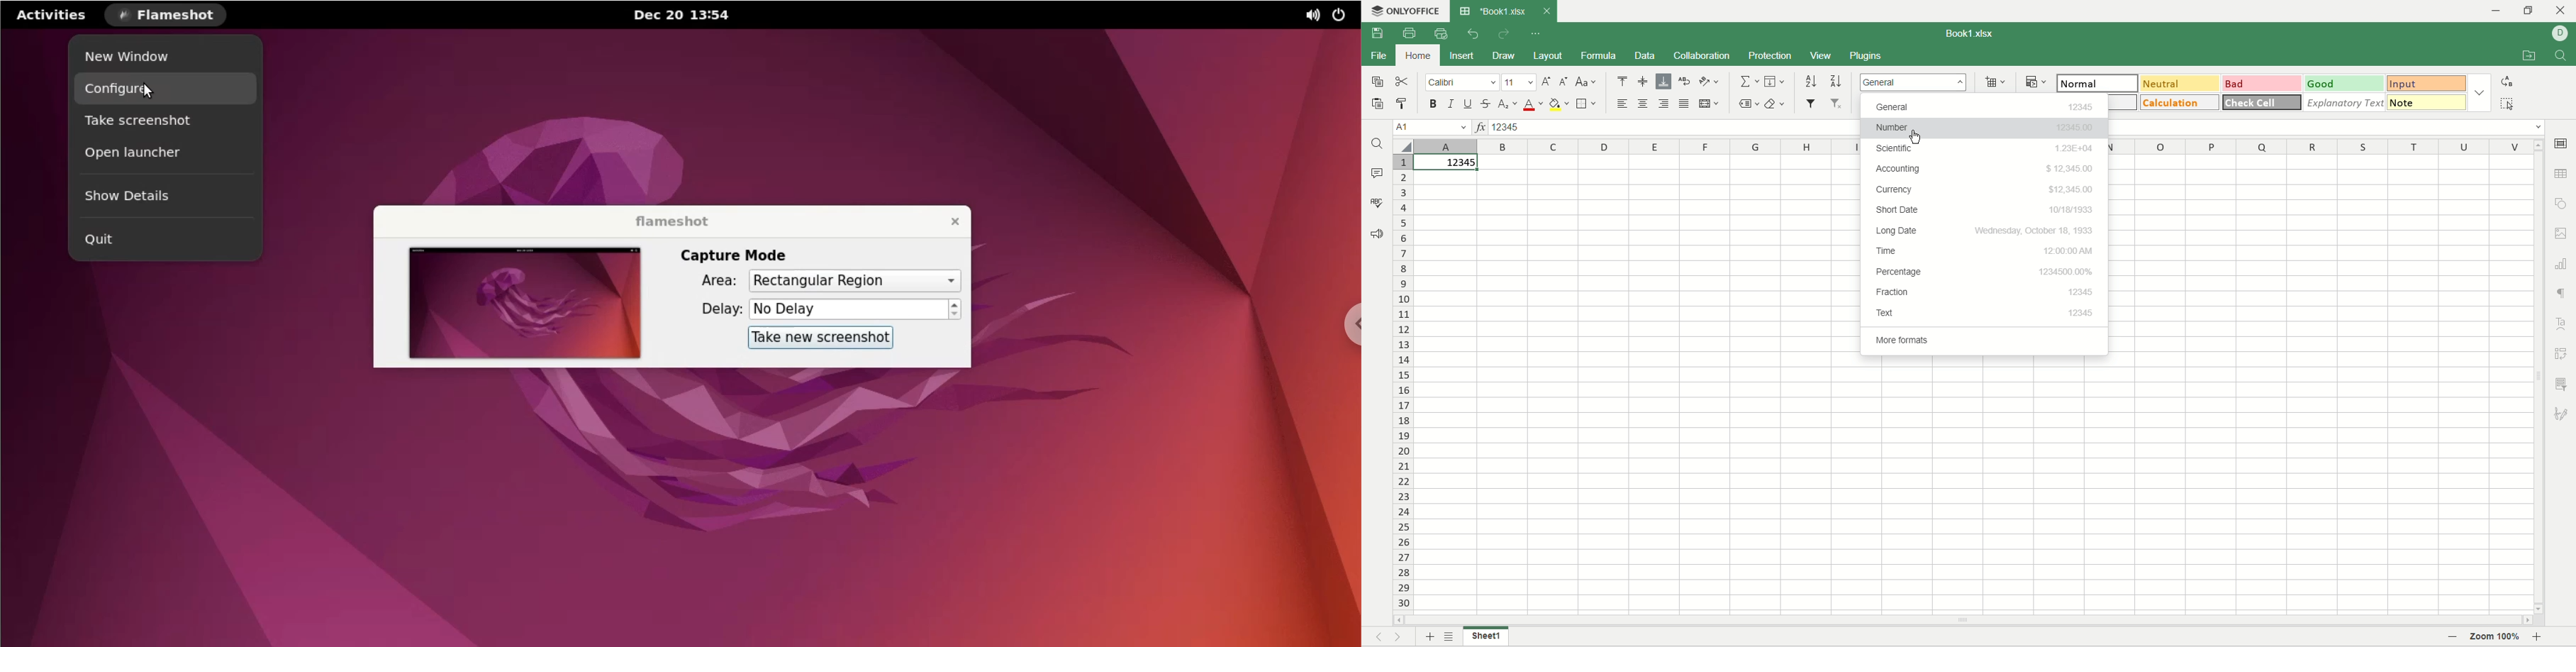 The image size is (2576, 672). Describe the element at coordinates (1485, 637) in the screenshot. I see `sheet name` at that location.